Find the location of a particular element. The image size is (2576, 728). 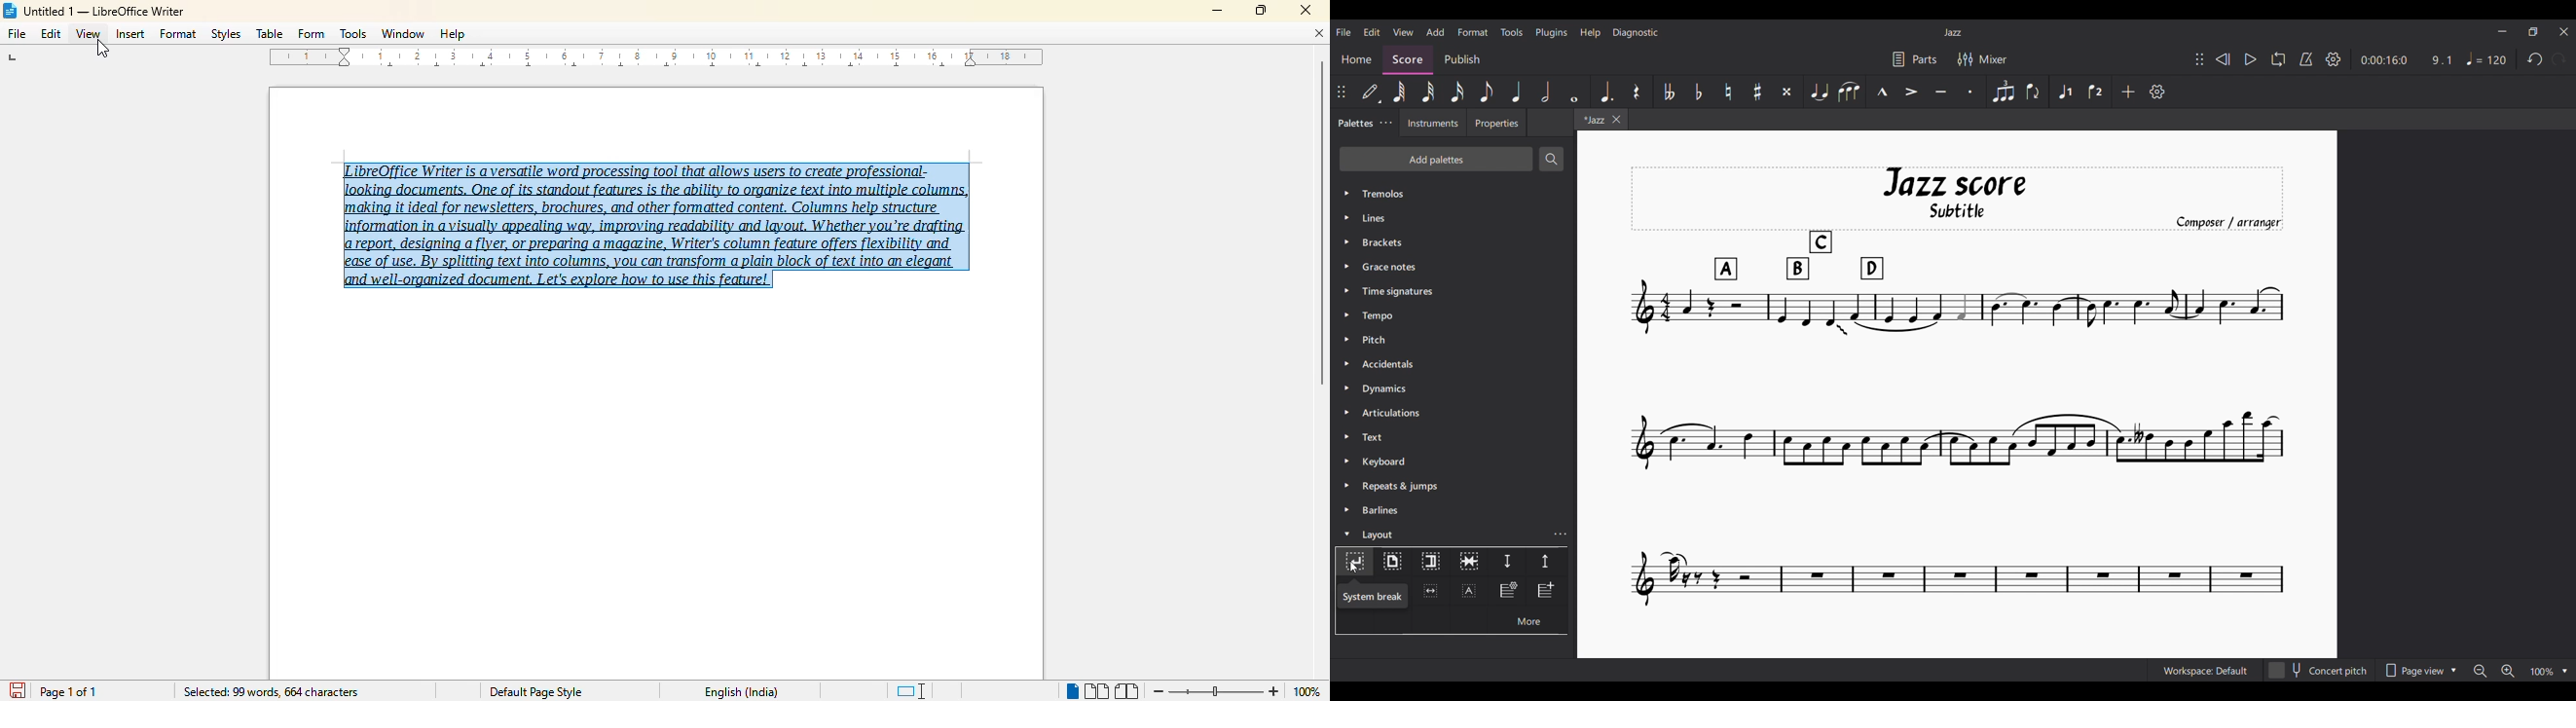

Cursor is located at coordinates (1354, 567).